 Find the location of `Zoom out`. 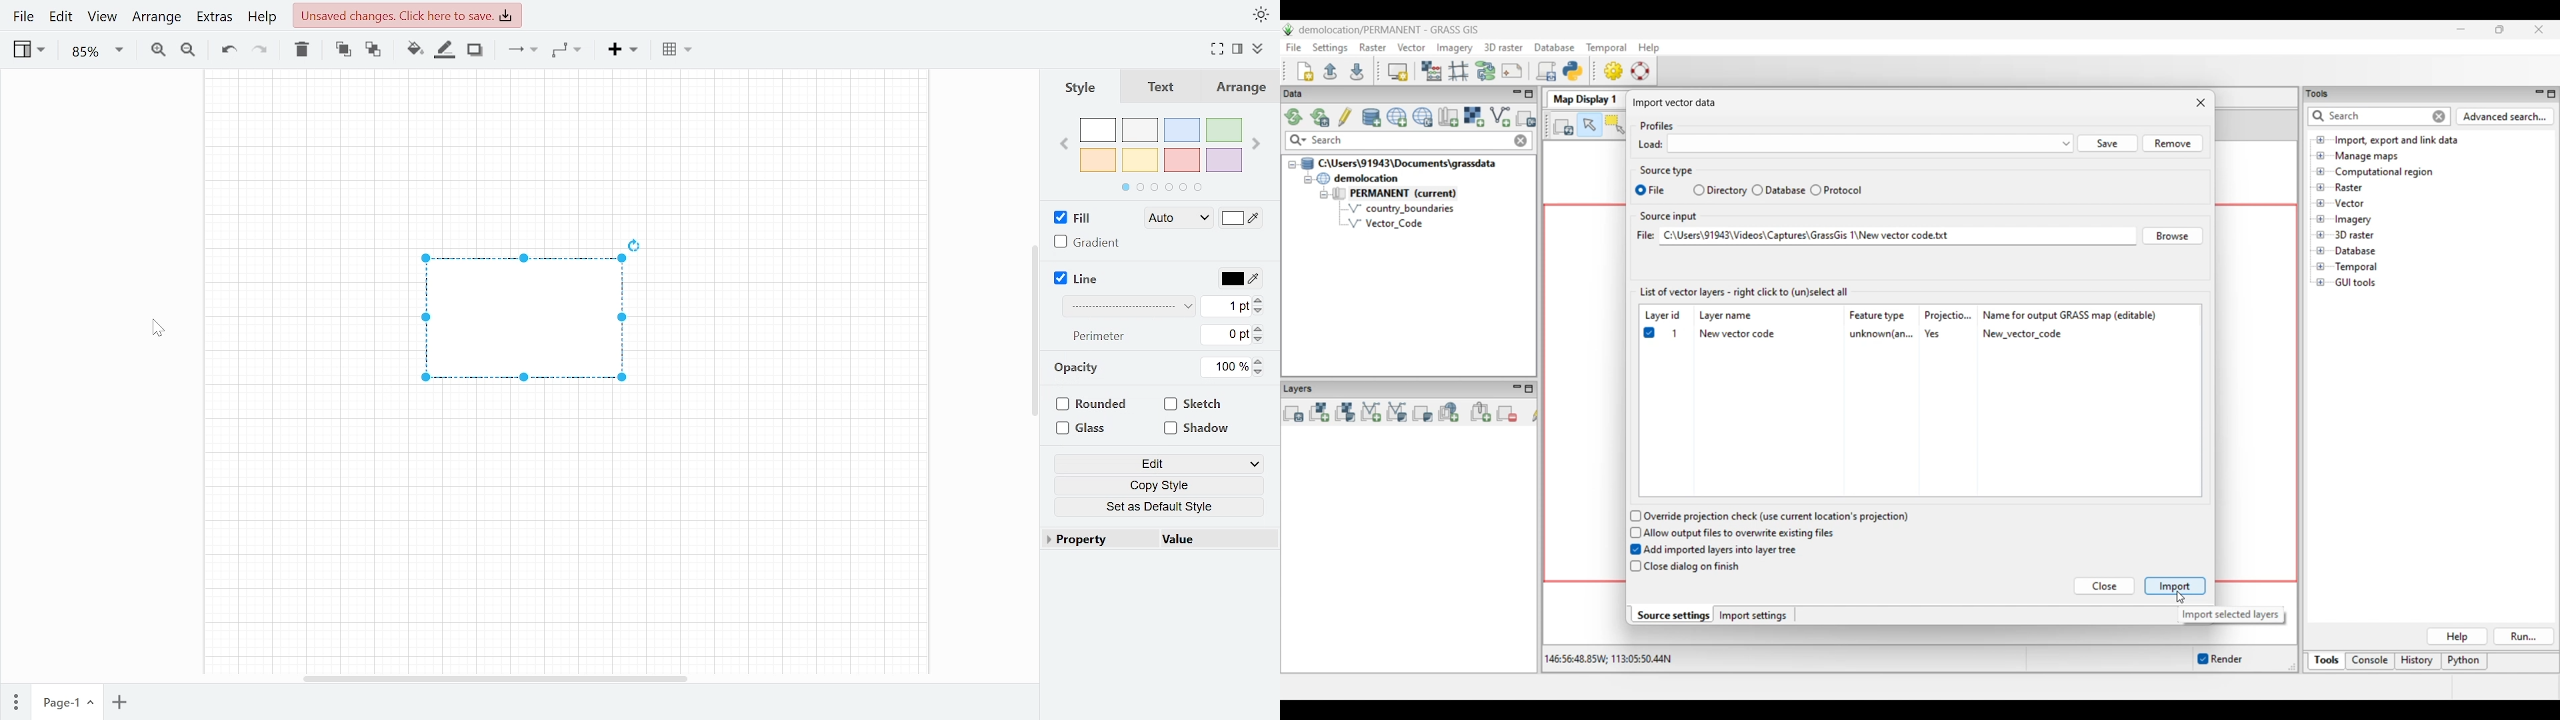

Zoom out is located at coordinates (186, 50).